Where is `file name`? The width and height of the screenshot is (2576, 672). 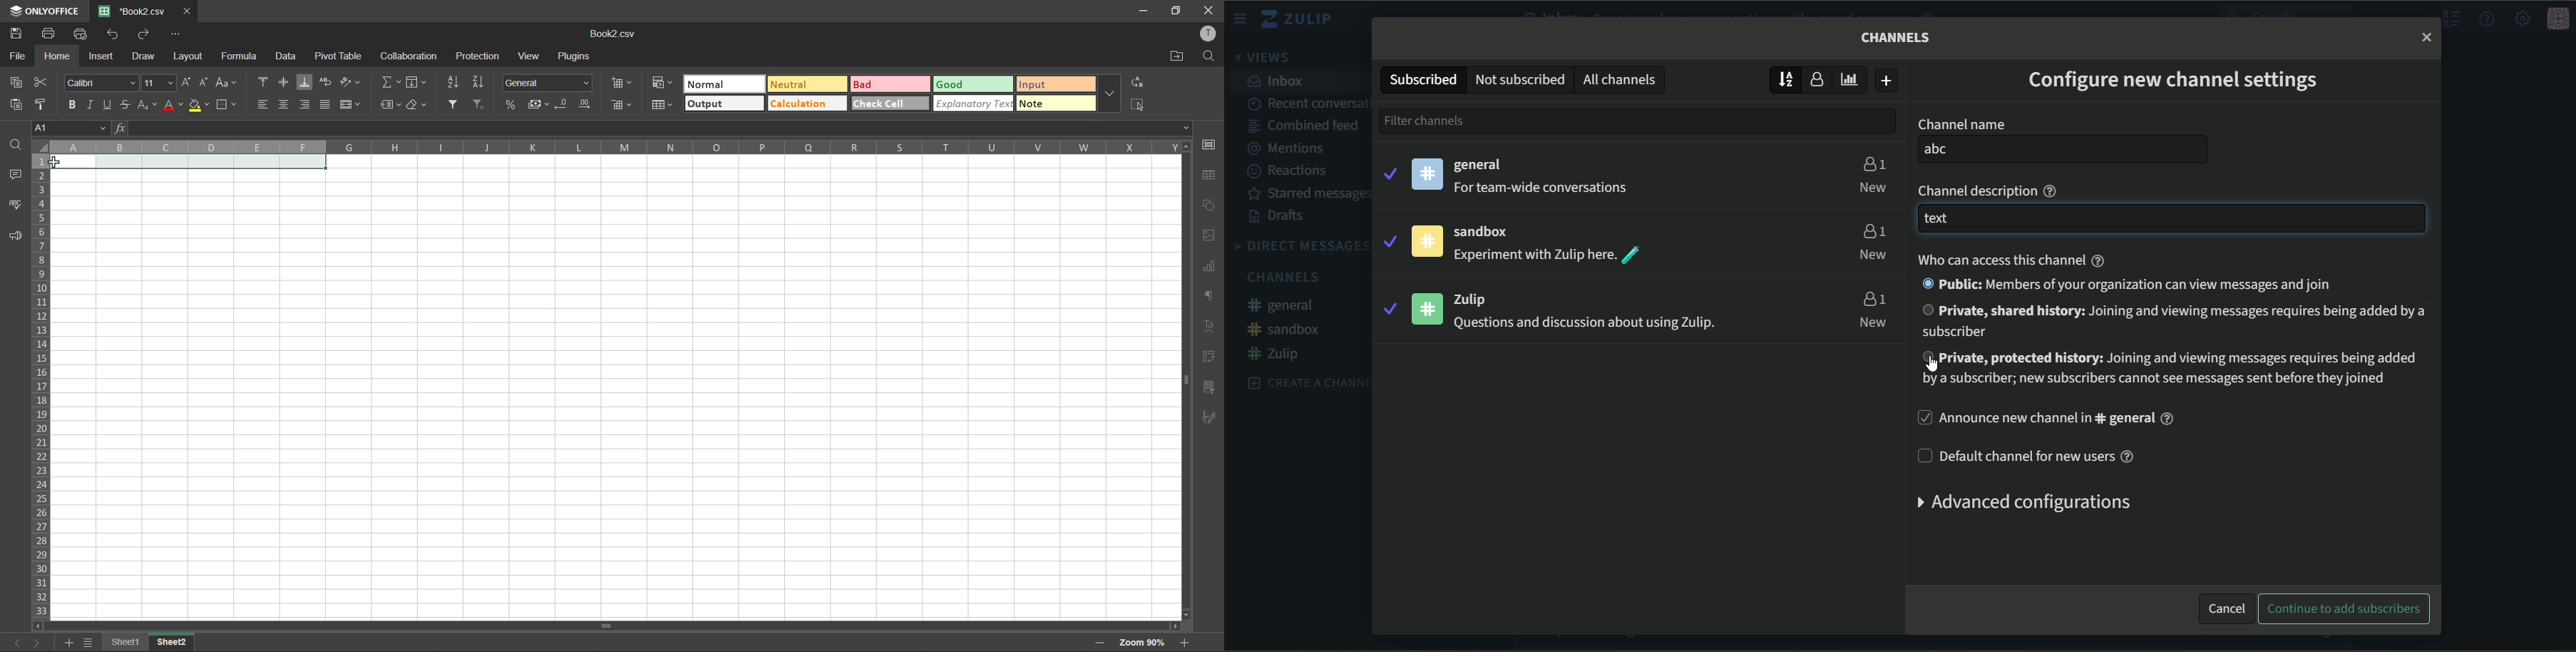
file name is located at coordinates (616, 35).